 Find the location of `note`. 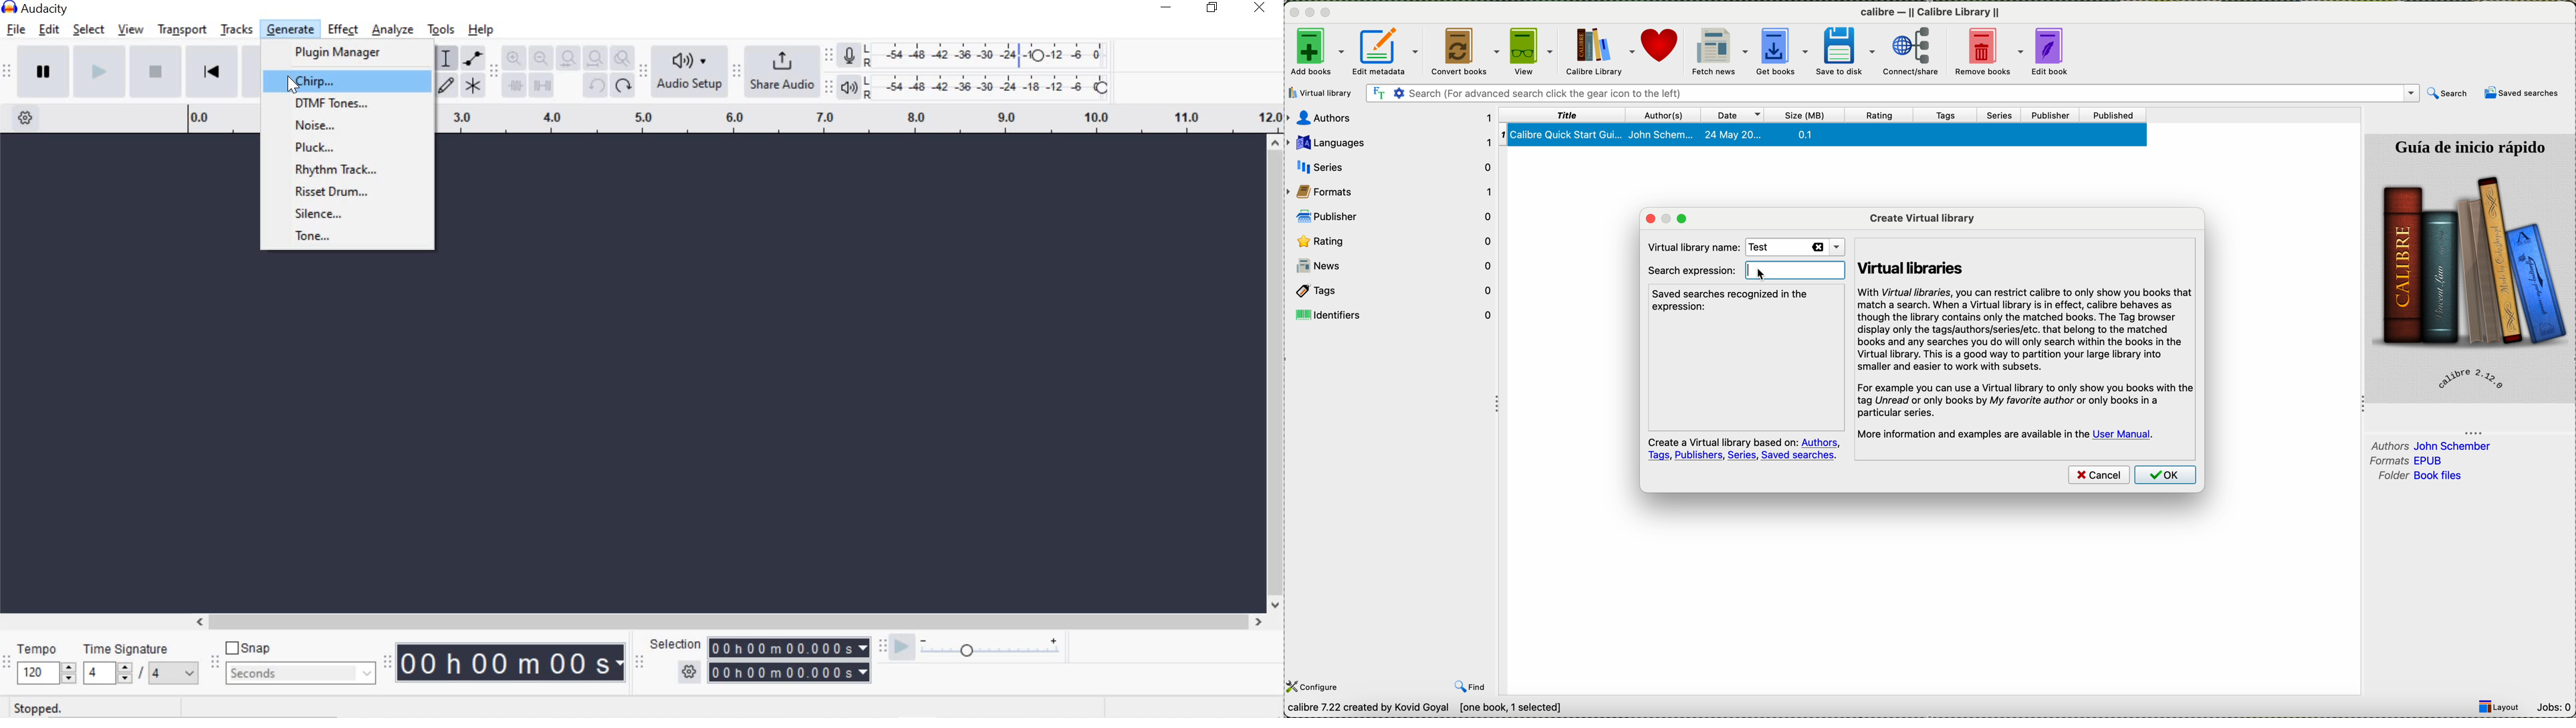

note is located at coordinates (1744, 450).